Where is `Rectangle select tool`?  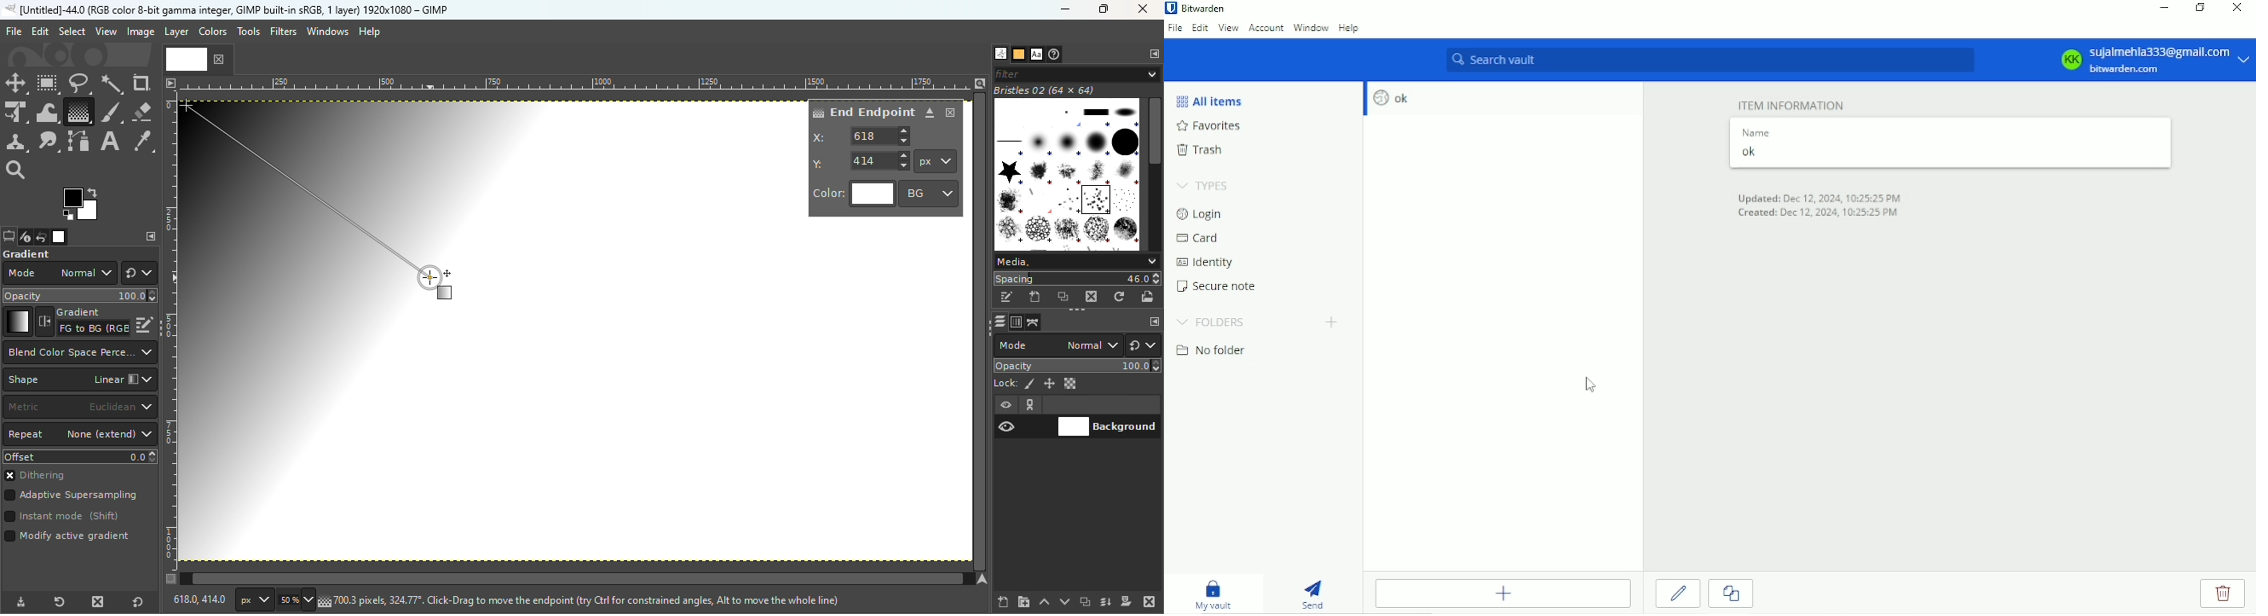
Rectangle select tool is located at coordinates (49, 84).